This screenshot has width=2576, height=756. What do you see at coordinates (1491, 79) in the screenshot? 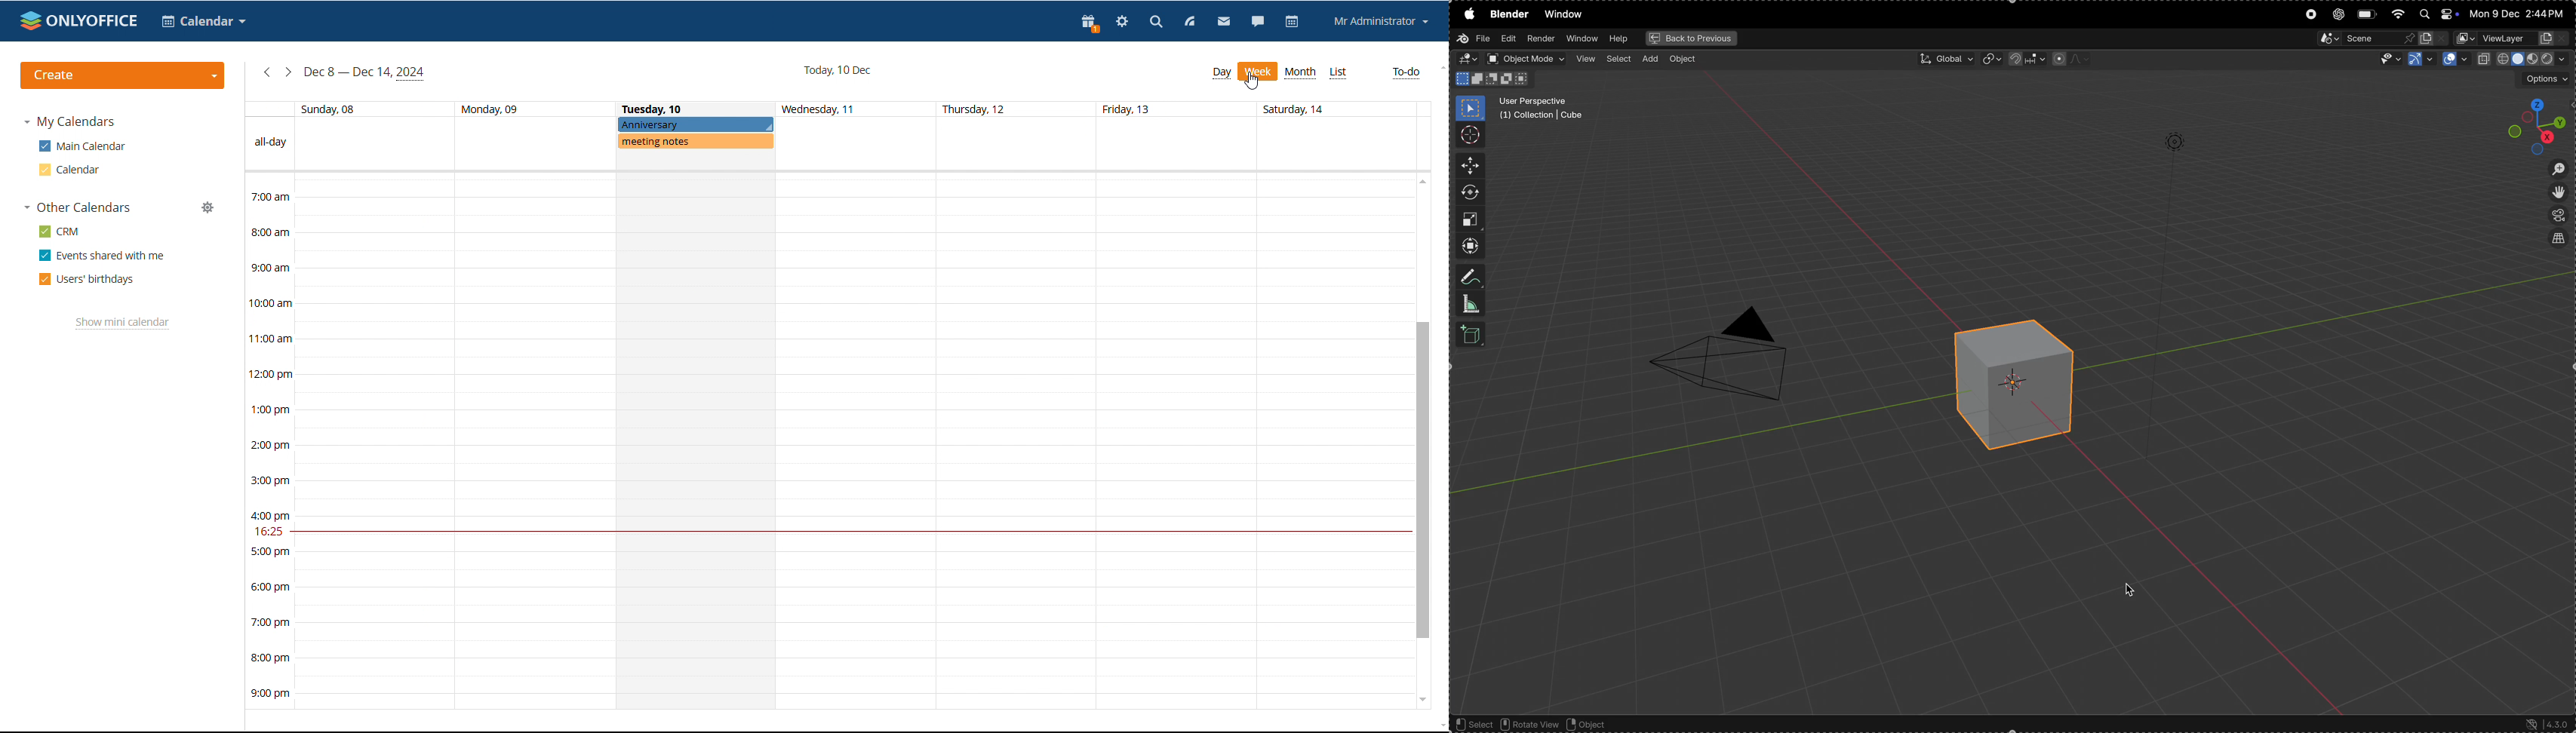
I see `mode` at bounding box center [1491, 79].